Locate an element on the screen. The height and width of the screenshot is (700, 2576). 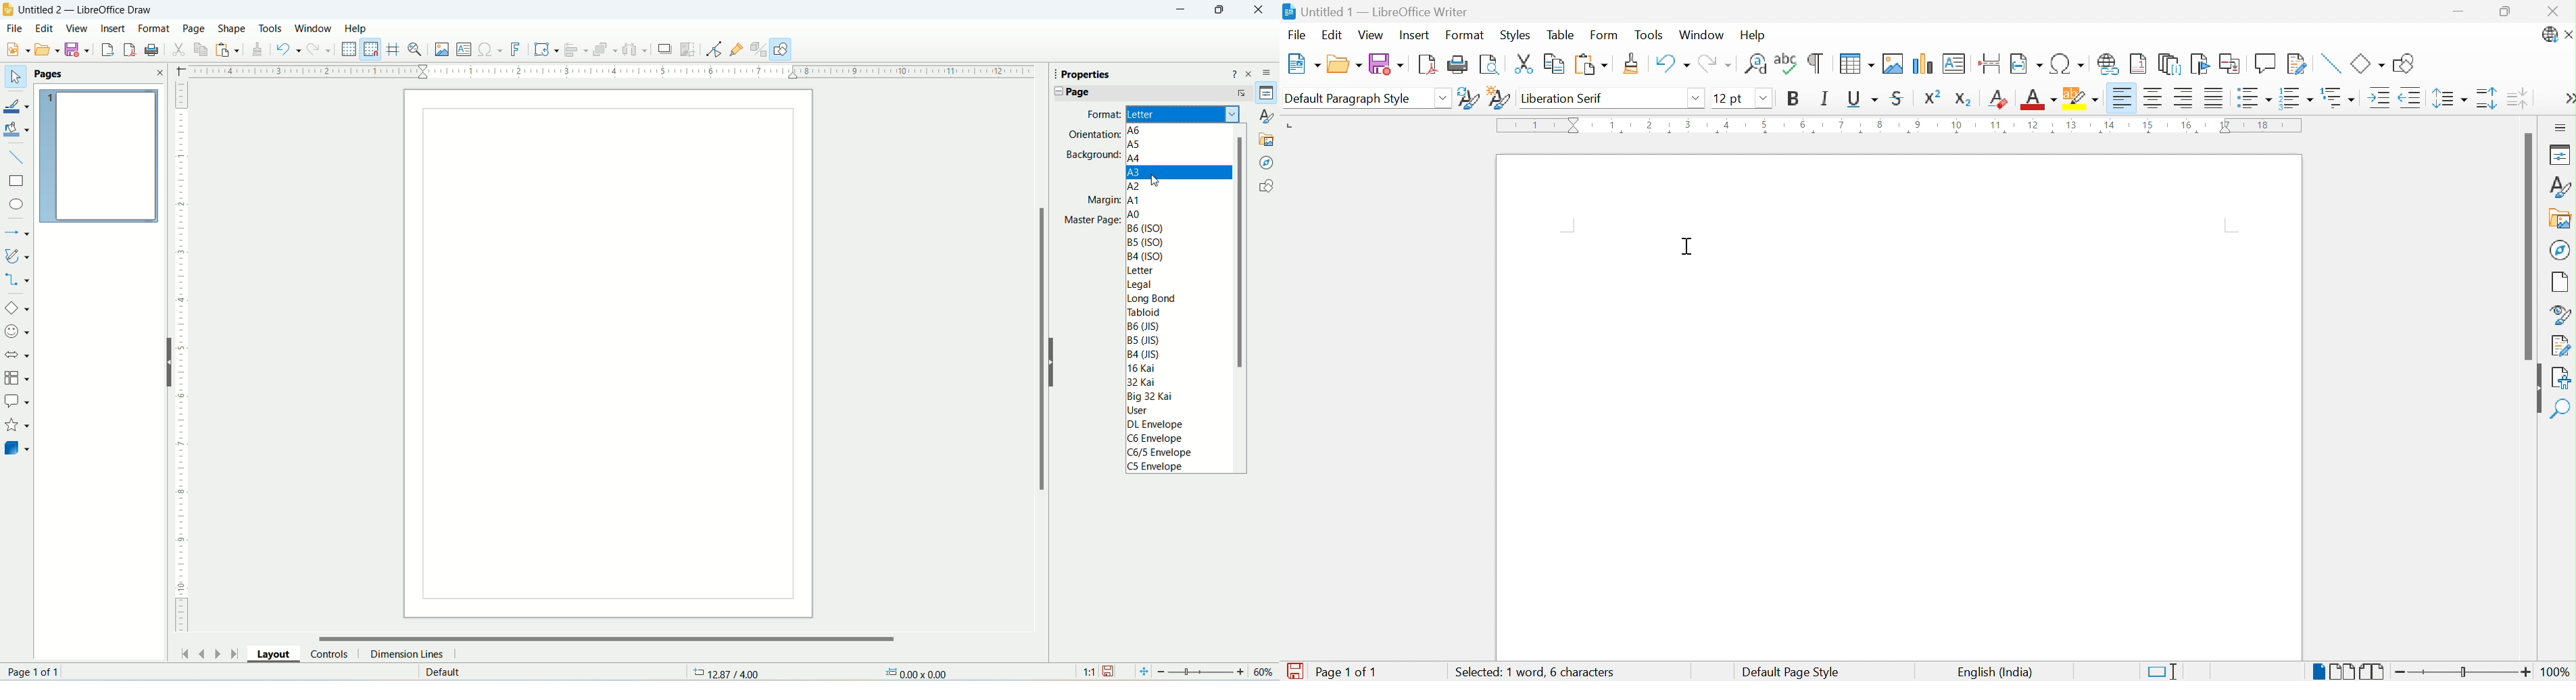
Cursor is located at coordinates (1161, 183).